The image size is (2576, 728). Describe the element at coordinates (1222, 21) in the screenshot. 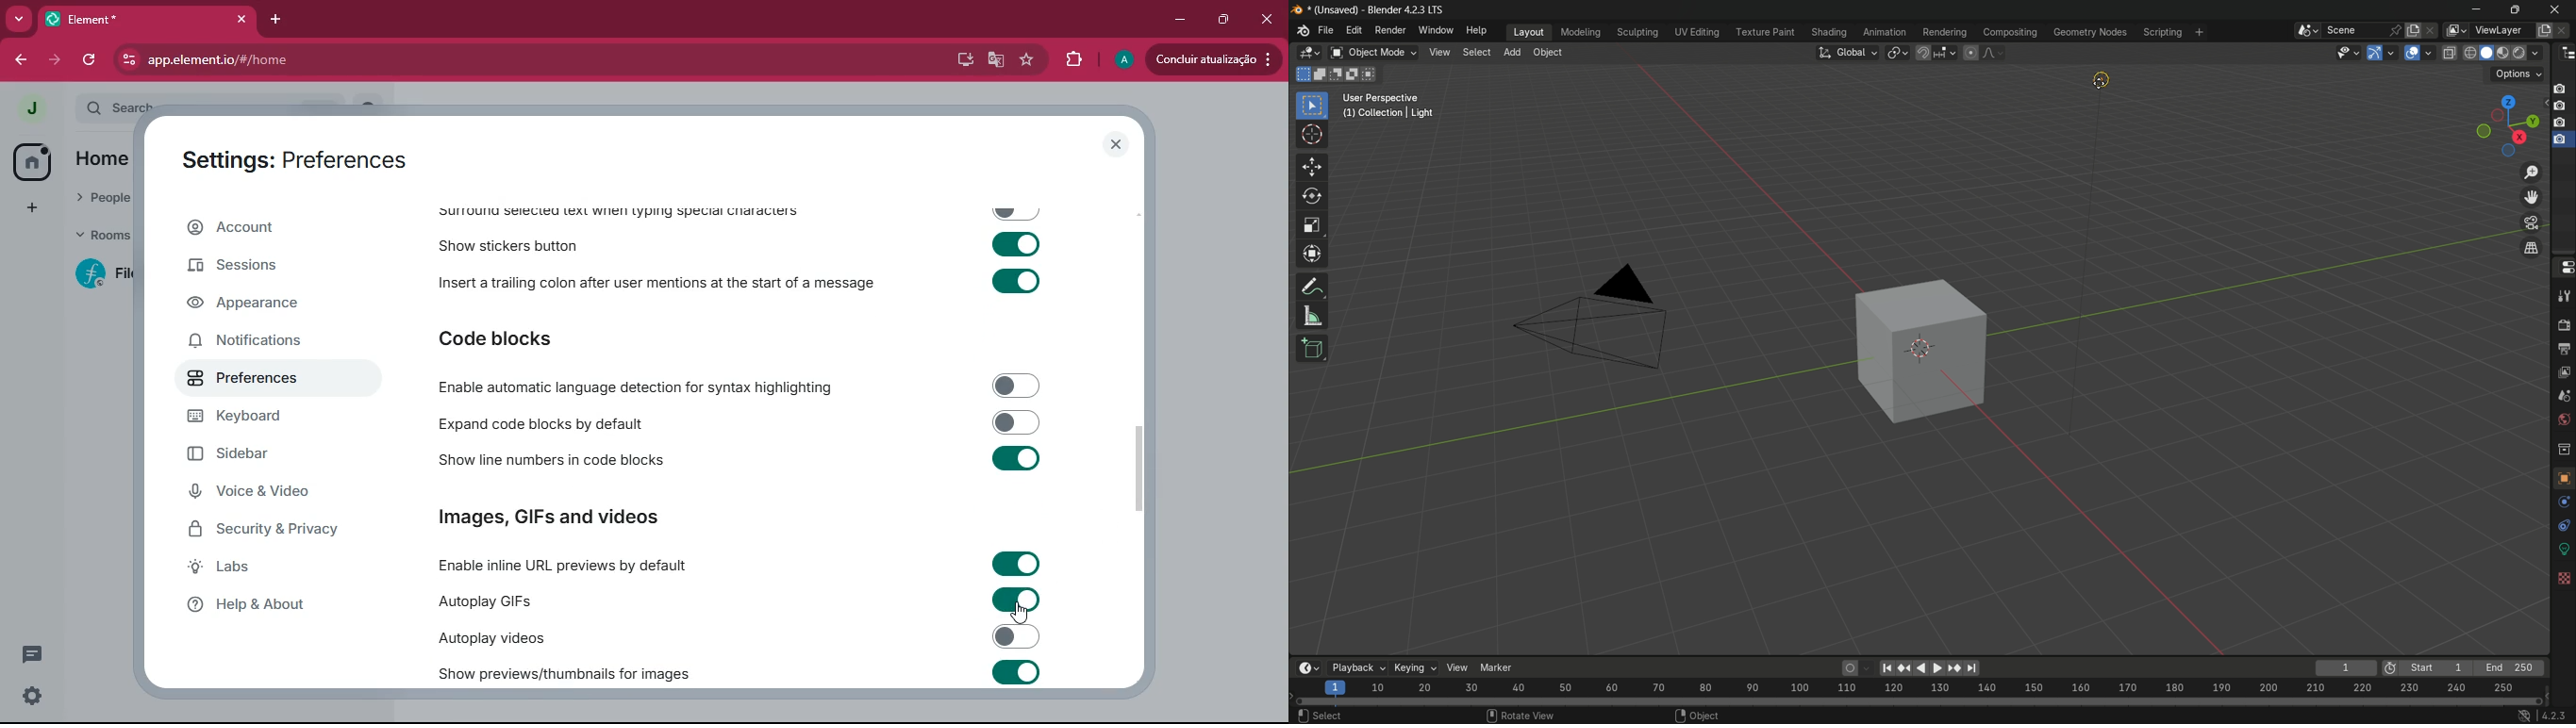

I see `maximize` at that location.